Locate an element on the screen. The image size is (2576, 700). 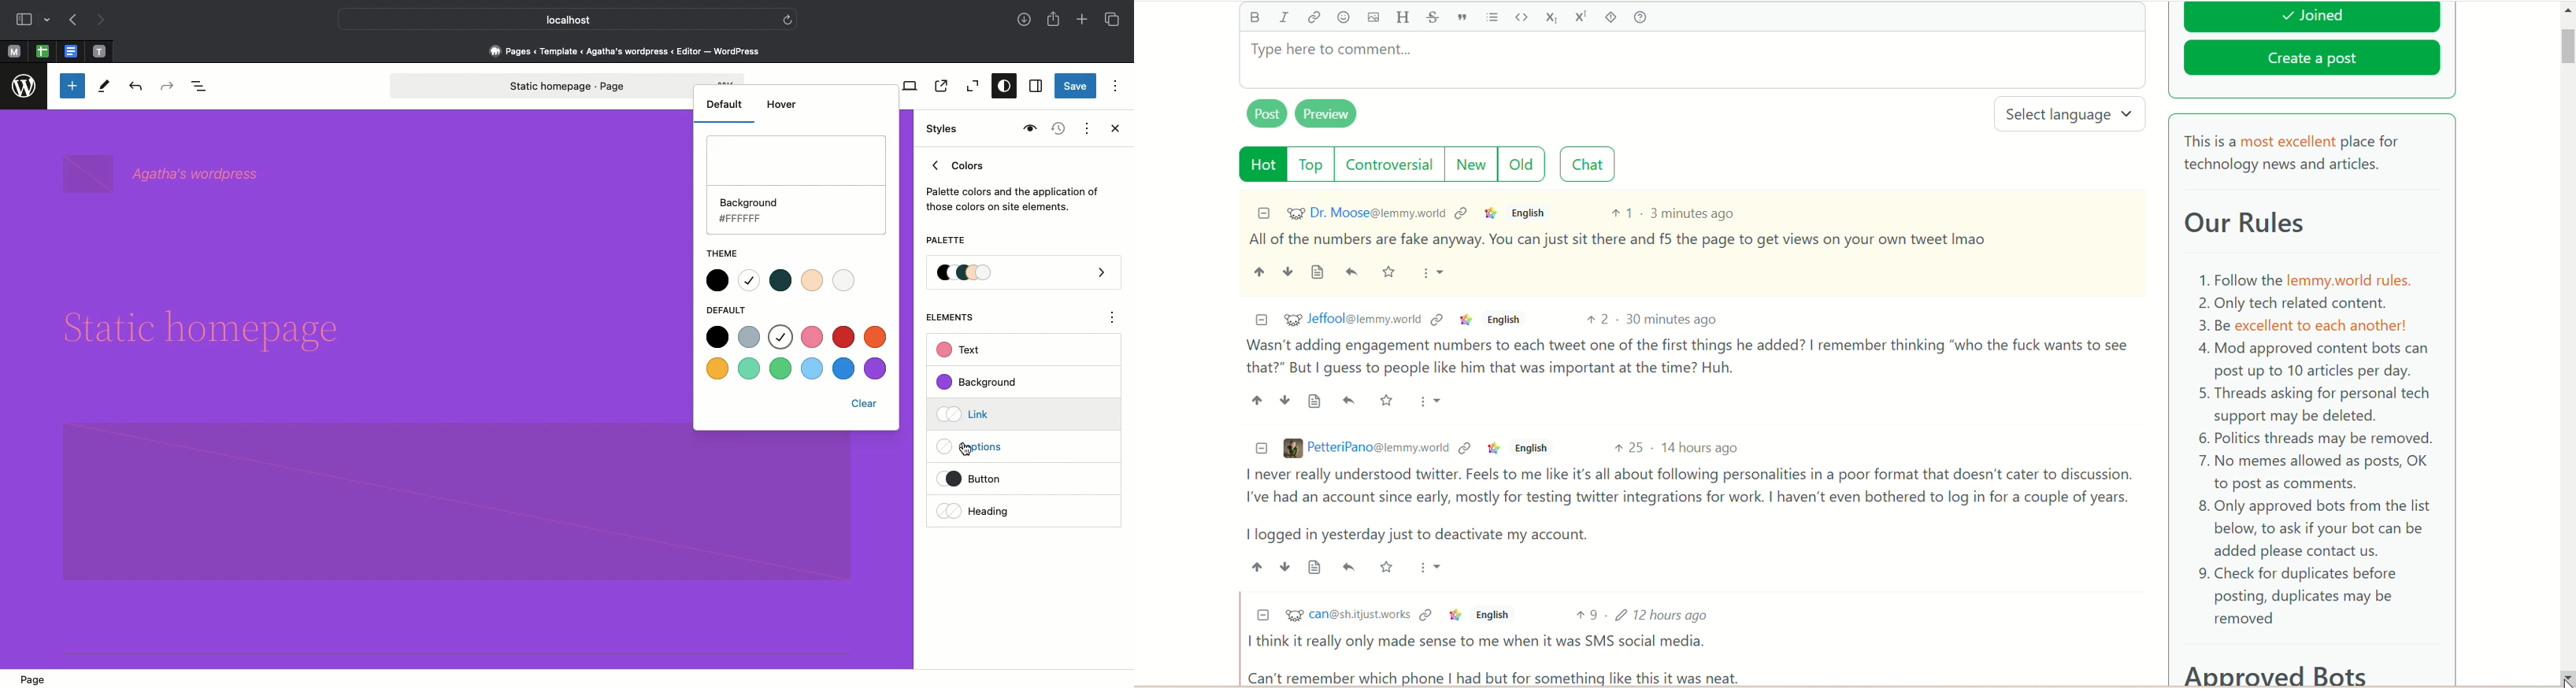
preview is located at coordinates (1327, 114).